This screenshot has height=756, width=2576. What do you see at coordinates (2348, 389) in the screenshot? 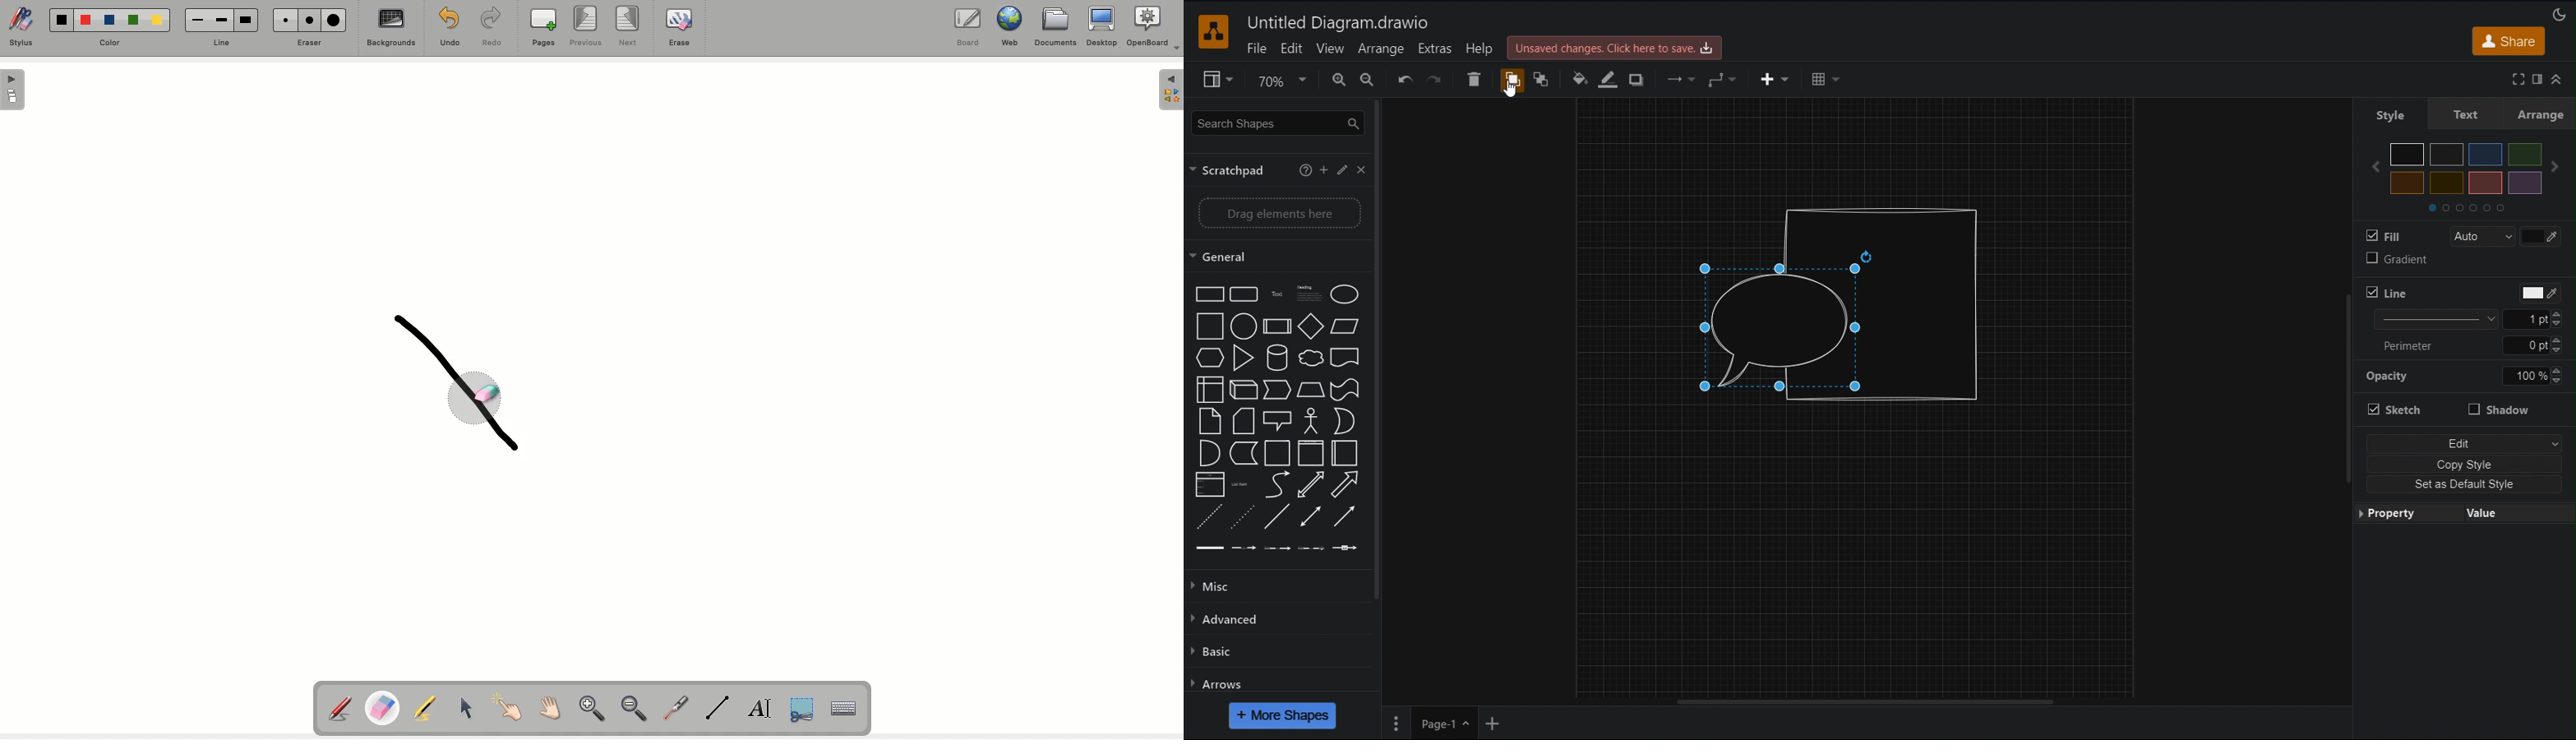
I see `Vertical slide bar` at bounding box center [2348, 389].